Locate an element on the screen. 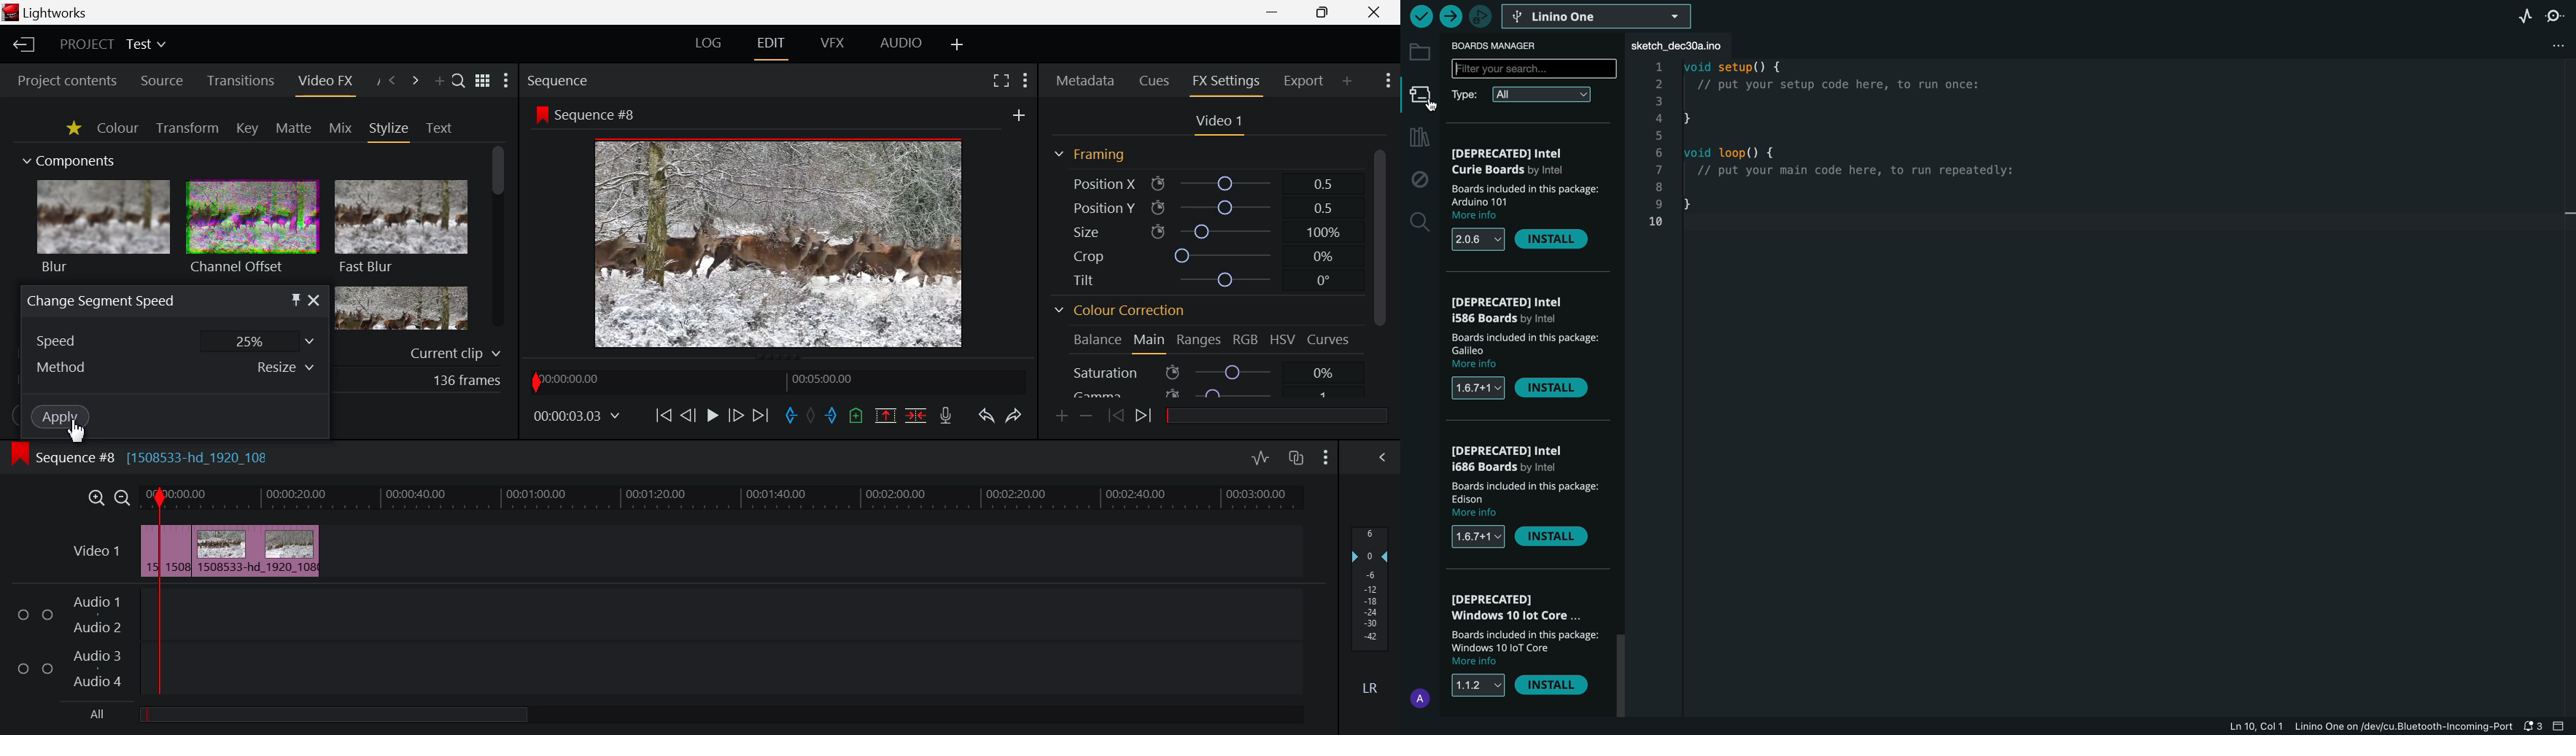 The height and width of the screenshot is (756, 2576). Crop is located at coordinates (1203, 254).